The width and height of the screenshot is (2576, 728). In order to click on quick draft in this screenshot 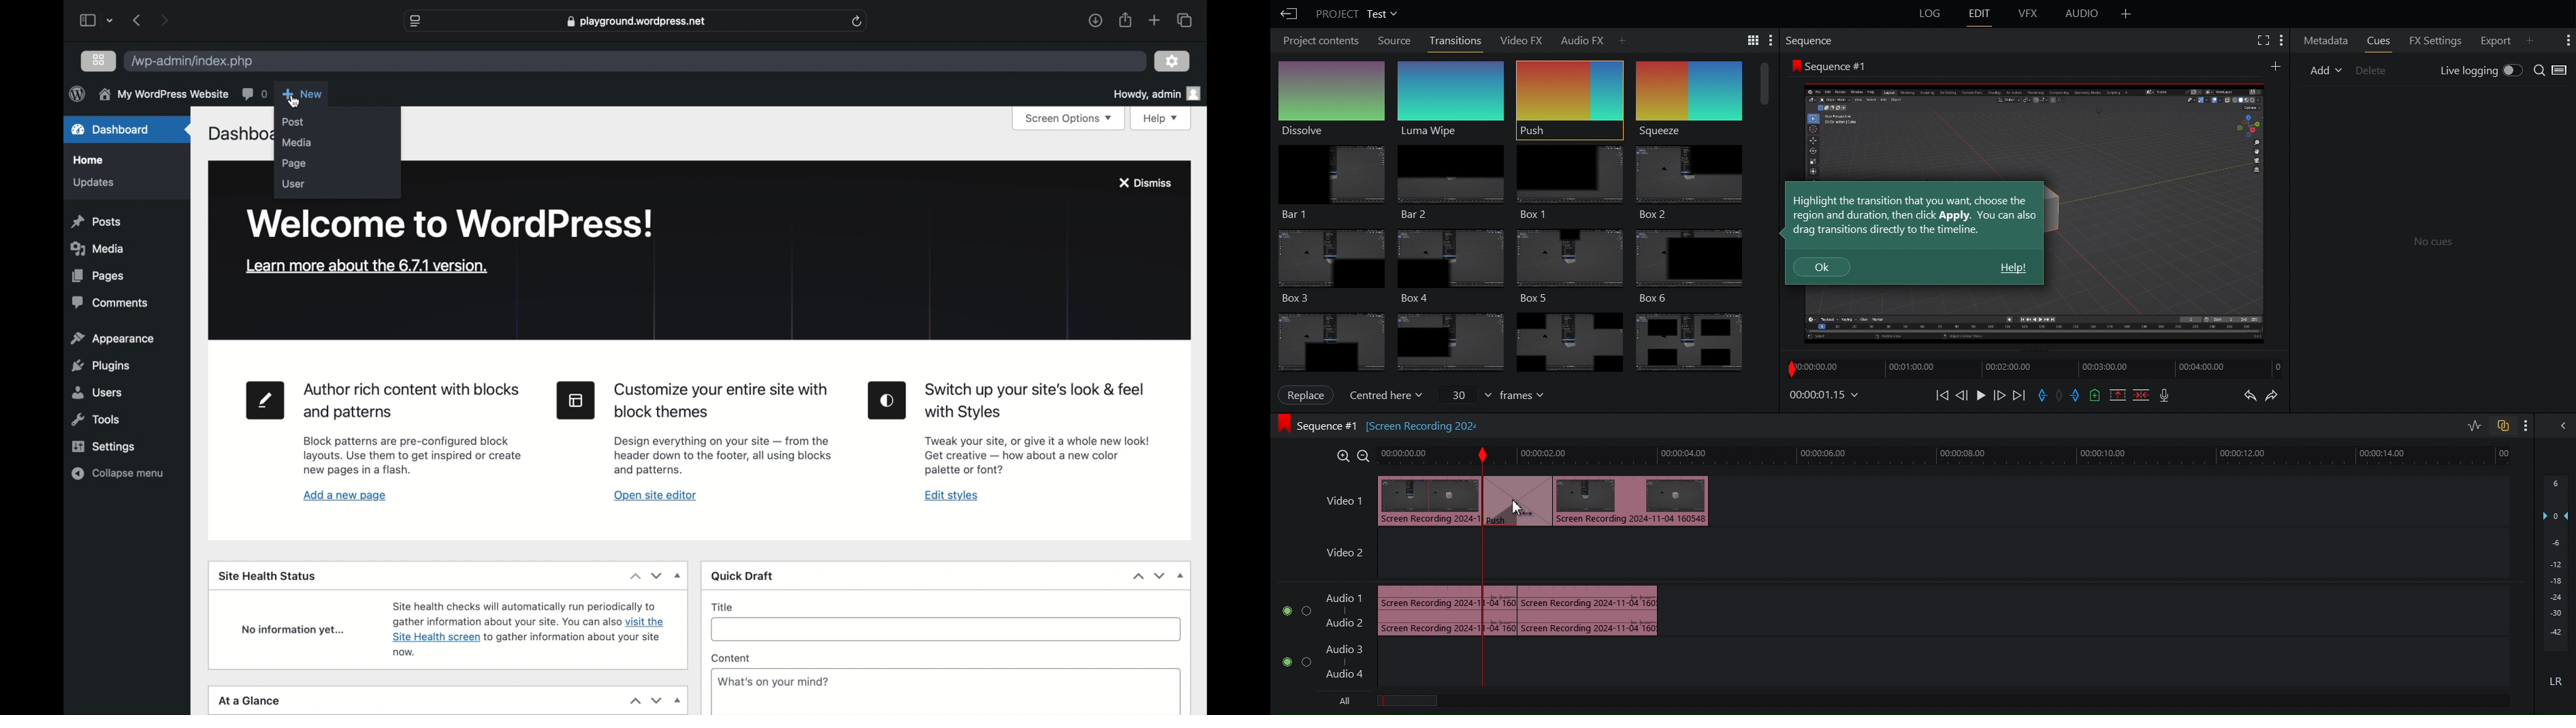, I will do `click(743, 577)`.